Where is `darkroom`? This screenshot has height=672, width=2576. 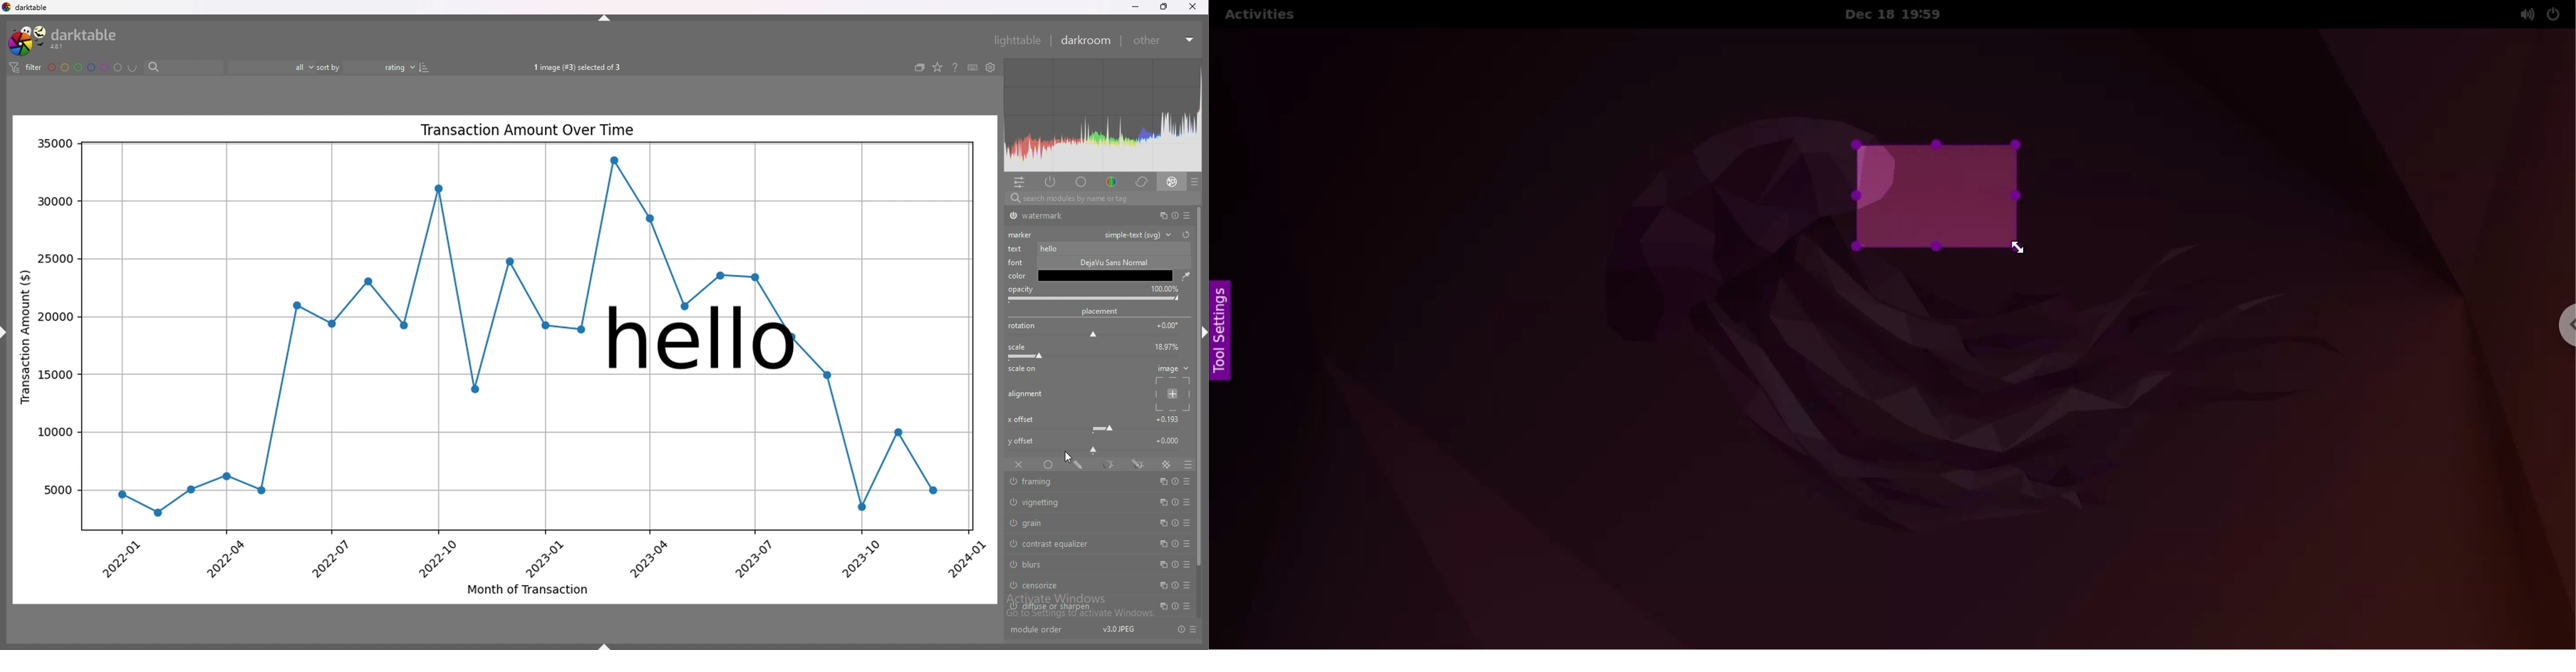 darkroom is located at coordinates (1087, 40).